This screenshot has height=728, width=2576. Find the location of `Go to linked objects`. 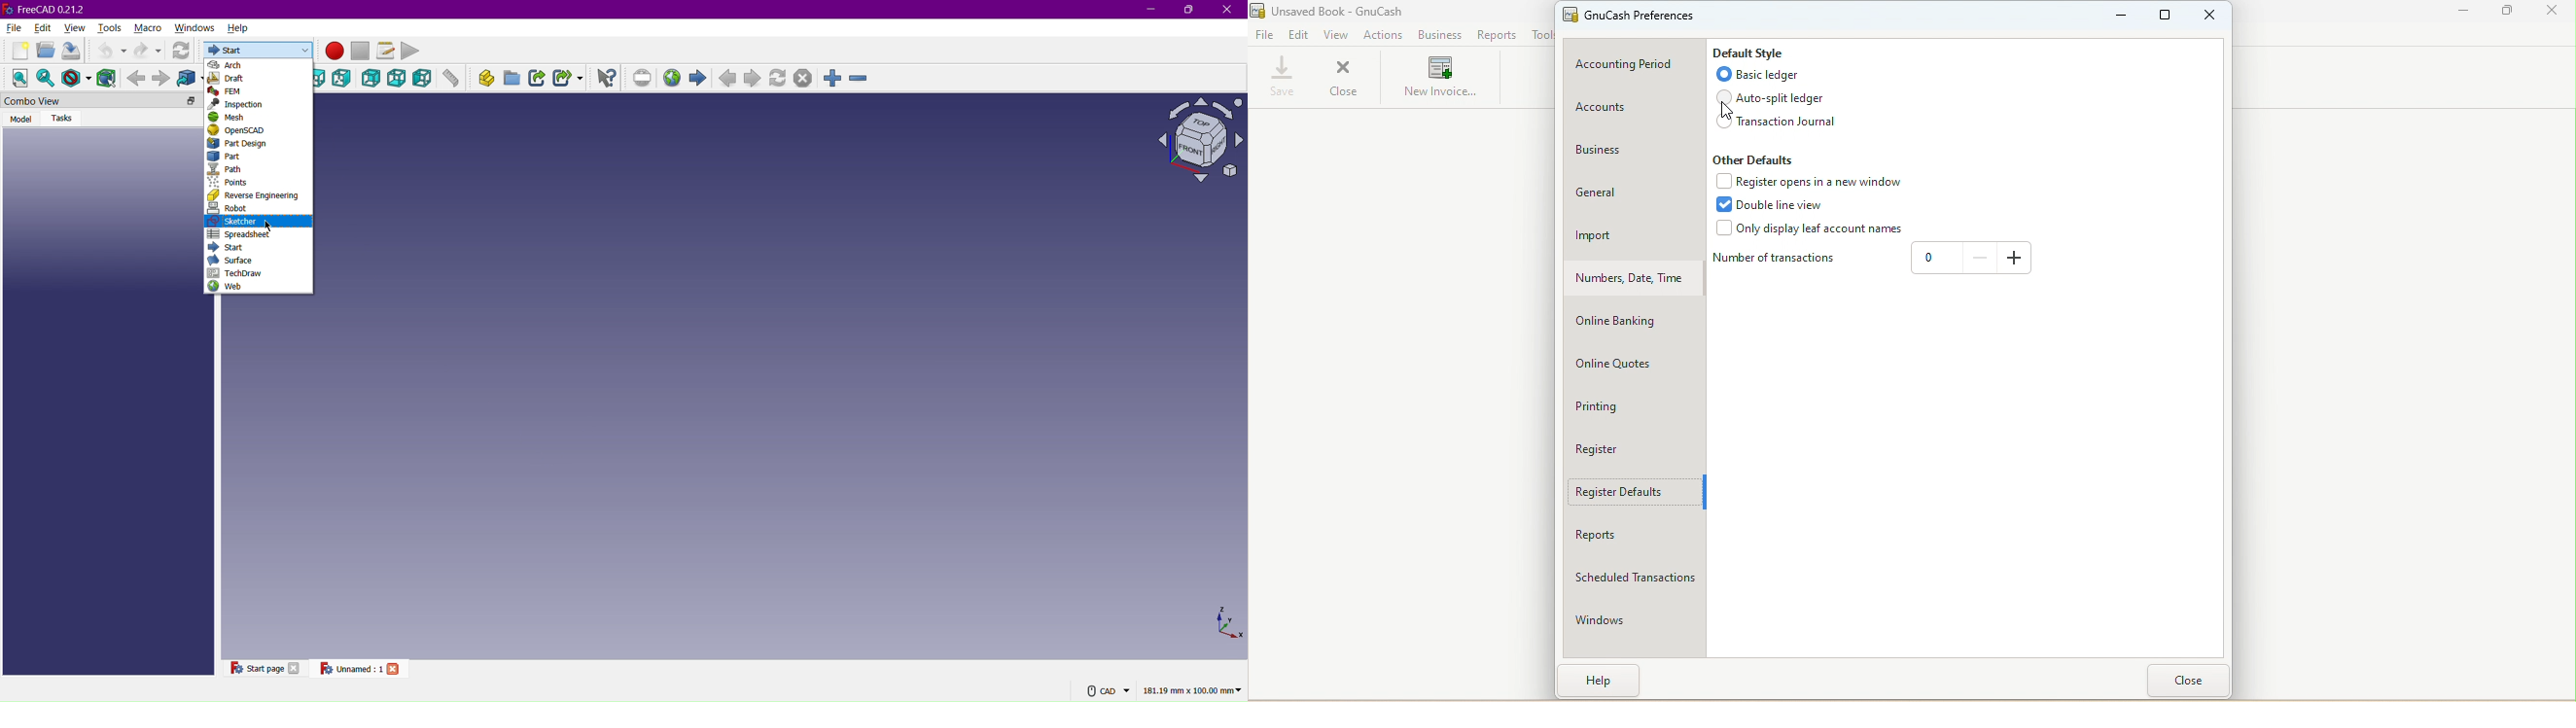

Go to linked objects is located at coordinates (189, 77).